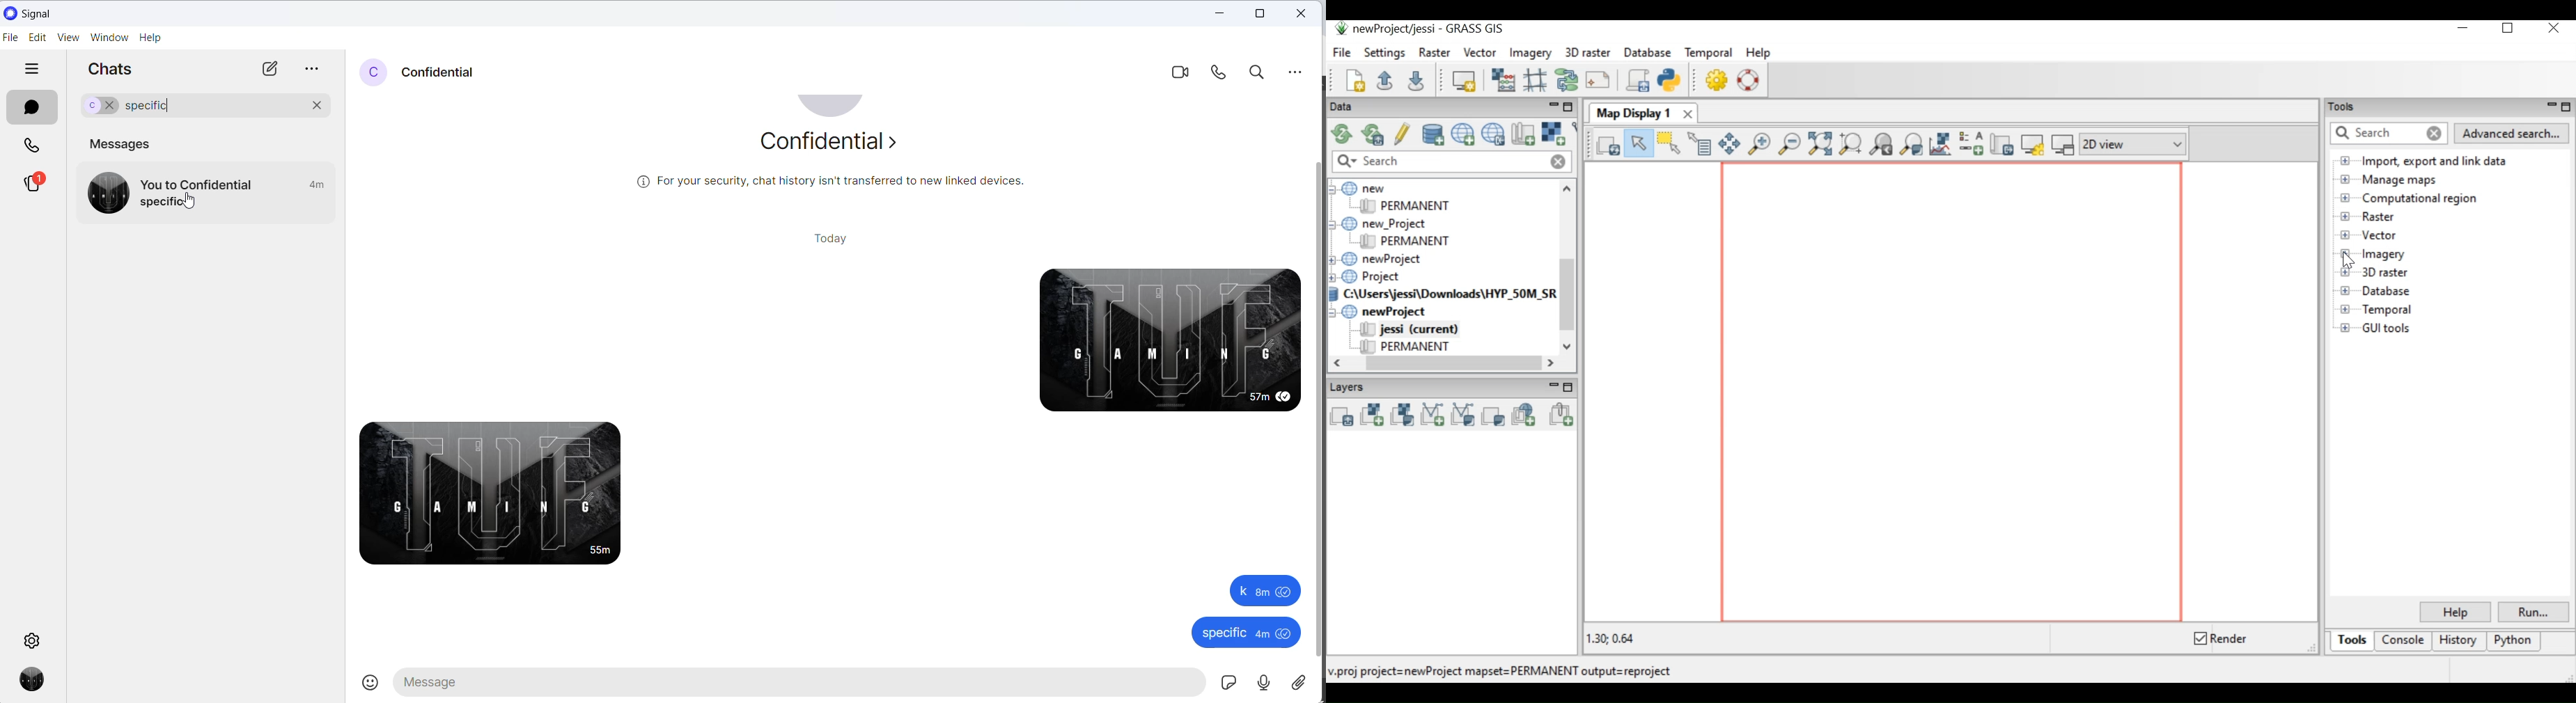  What do you see at coordinates (1221, 13) in the screenshot?
I see `close` at bounding box center [1221, 13].